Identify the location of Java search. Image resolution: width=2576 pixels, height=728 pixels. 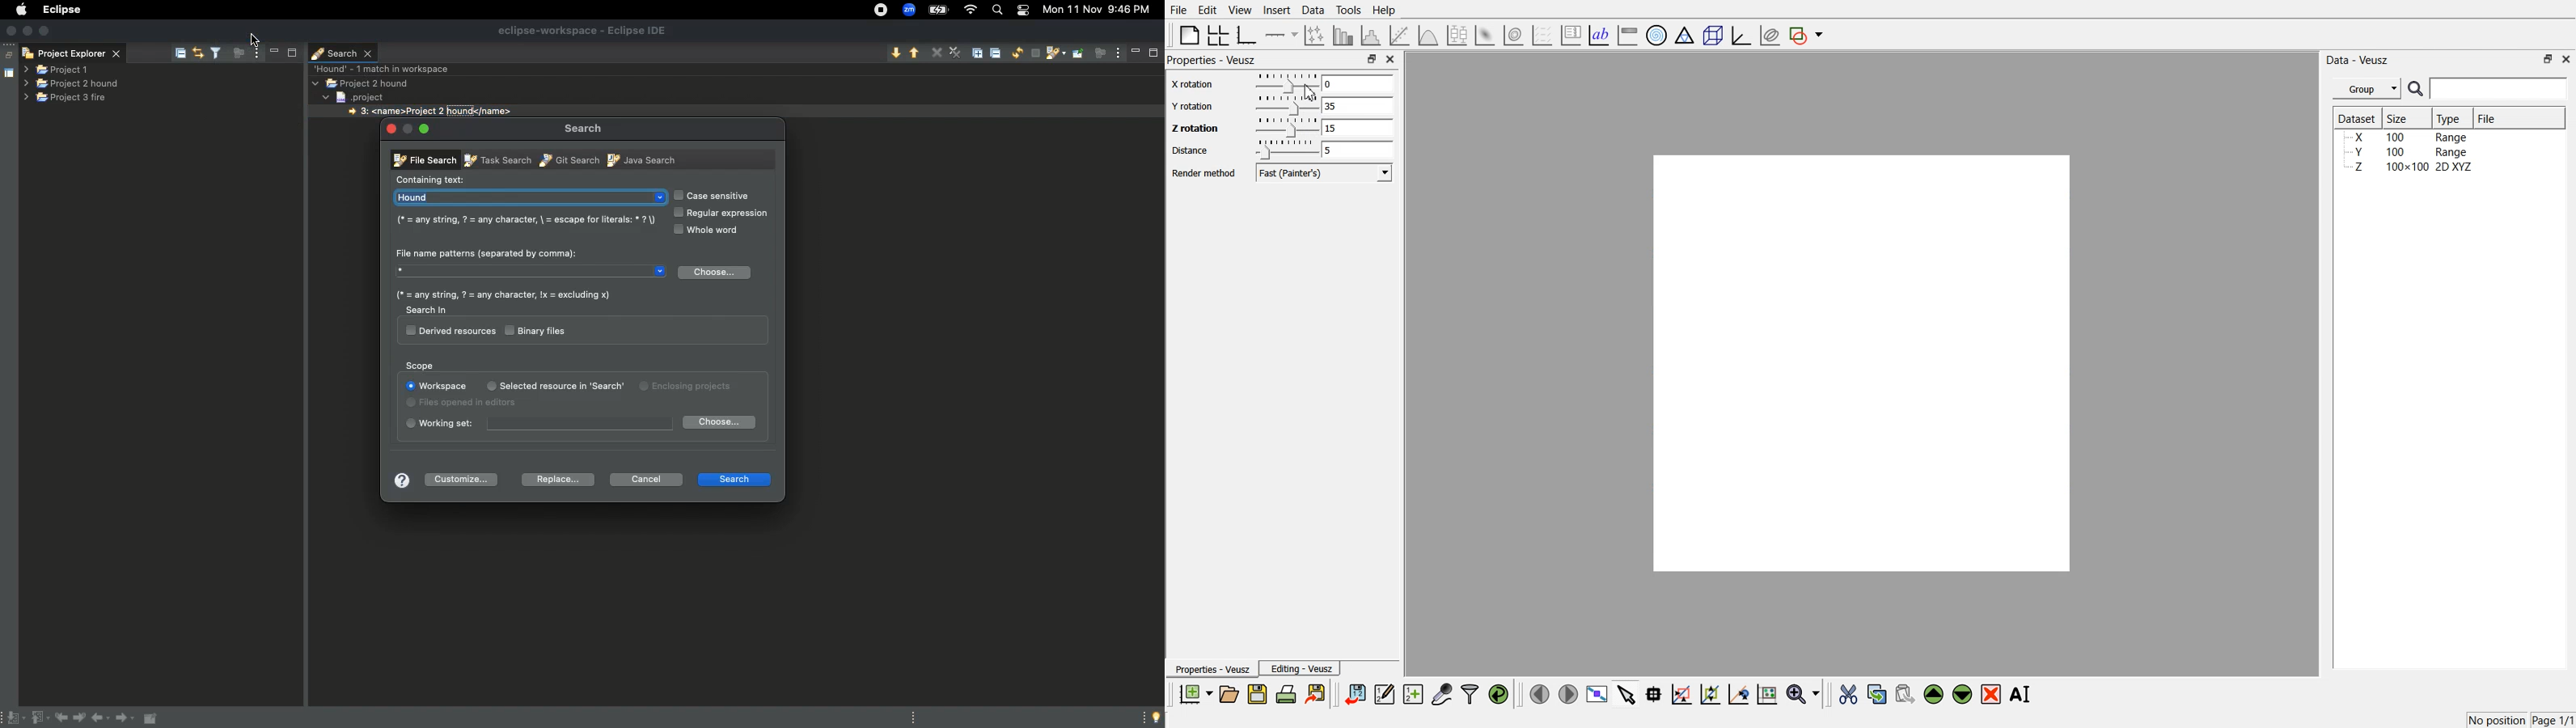
(640, 159).